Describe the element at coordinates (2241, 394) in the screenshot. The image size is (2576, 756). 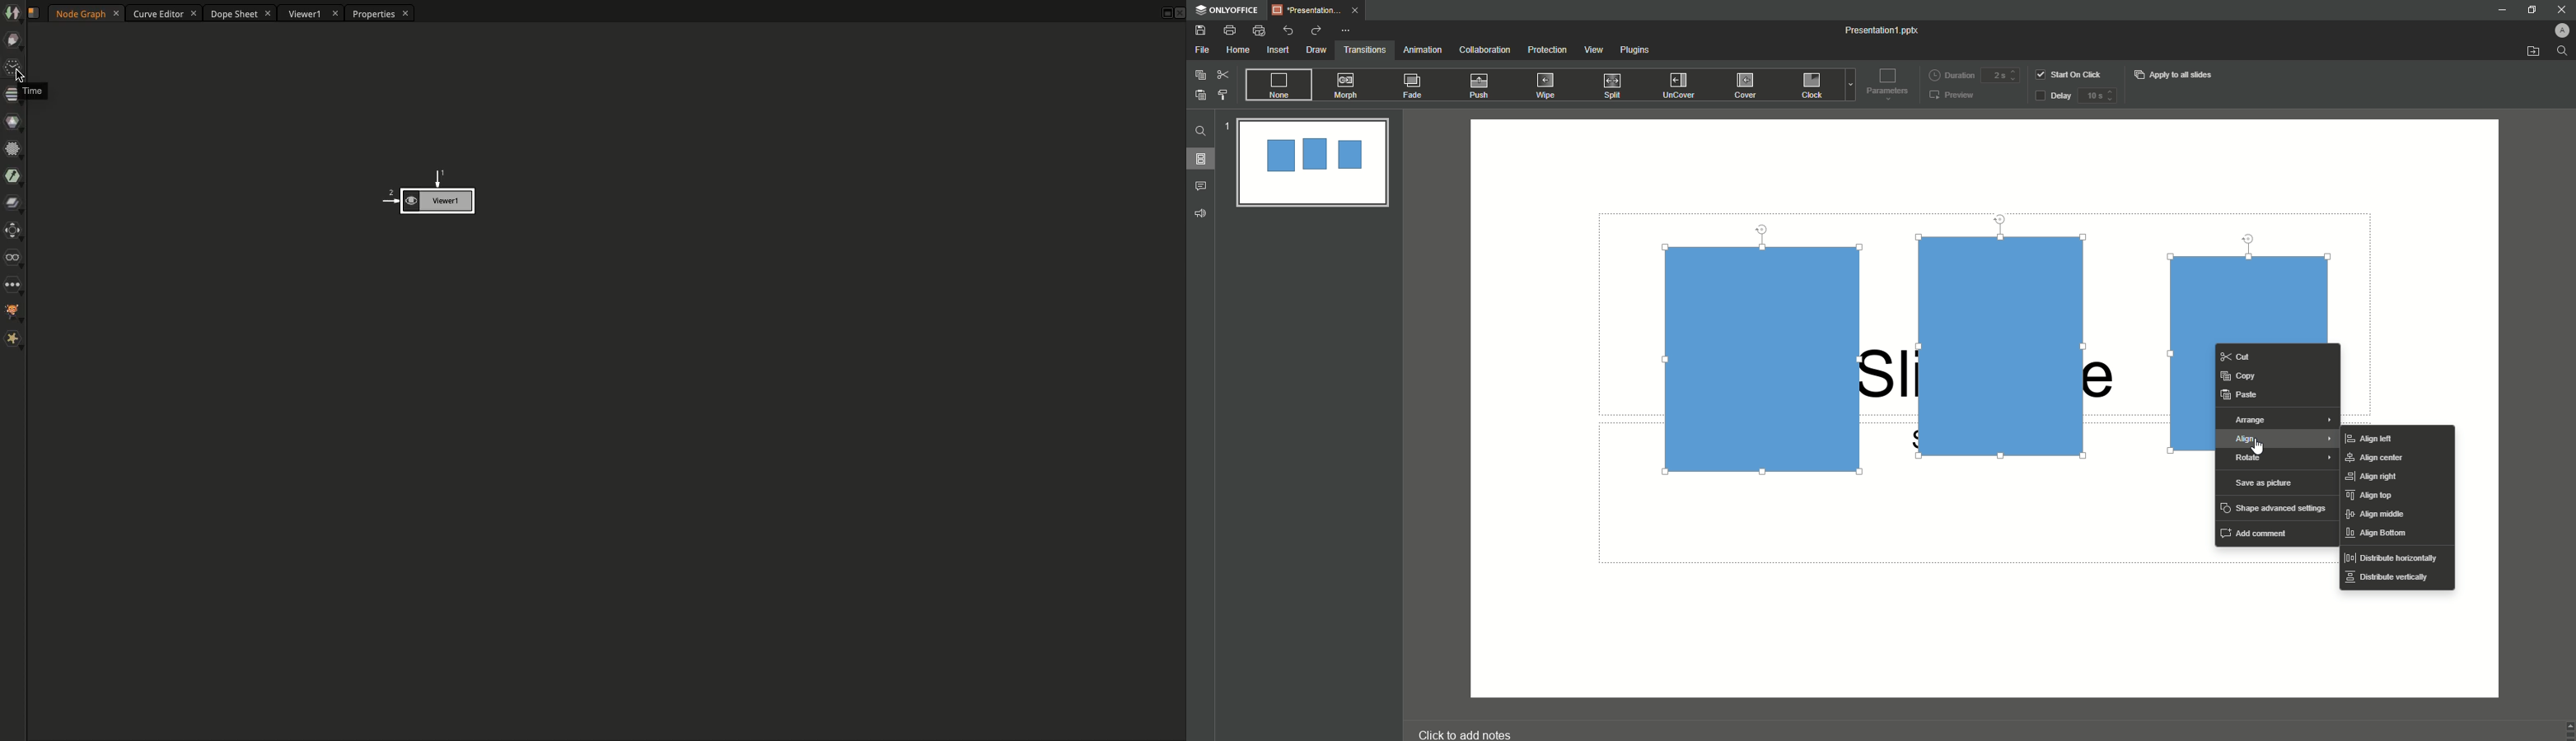
I see `Paste` at that location.